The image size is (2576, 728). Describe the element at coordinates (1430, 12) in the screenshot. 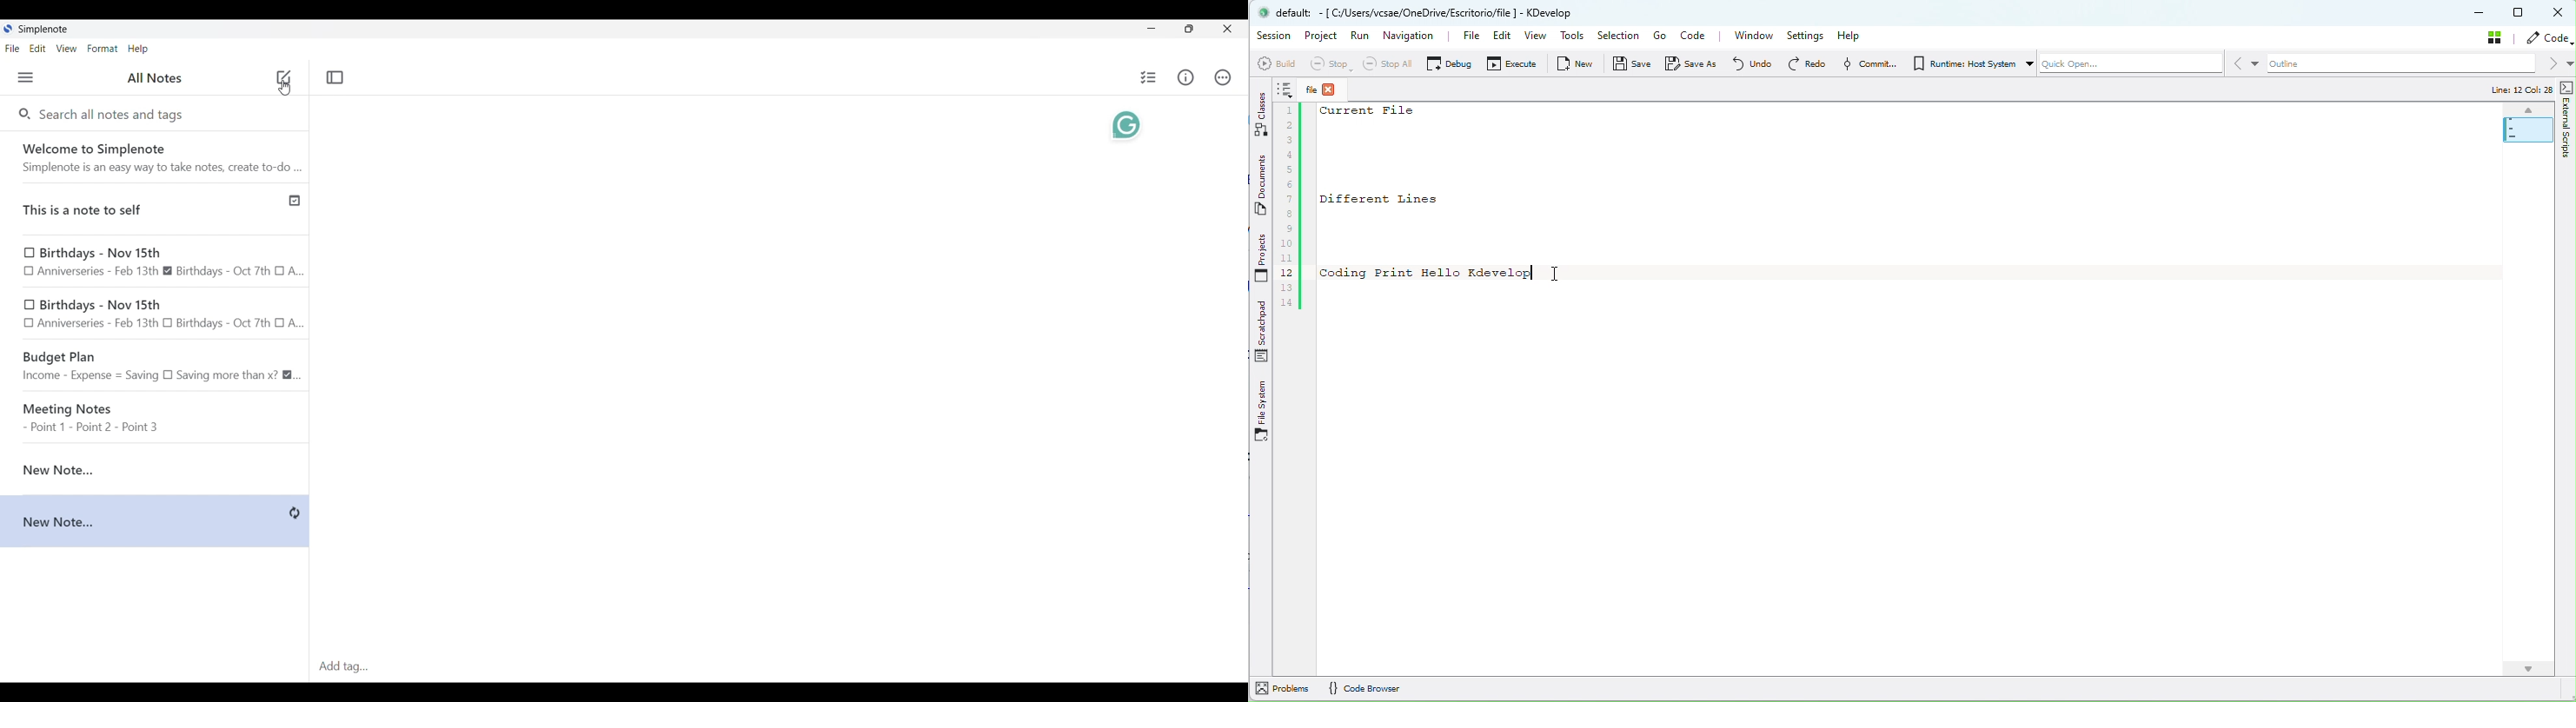

I see `default: - [ C:/Users/vcsae/OneDrive/Escritorio/file] - KDevelop (Application details)` at that location.